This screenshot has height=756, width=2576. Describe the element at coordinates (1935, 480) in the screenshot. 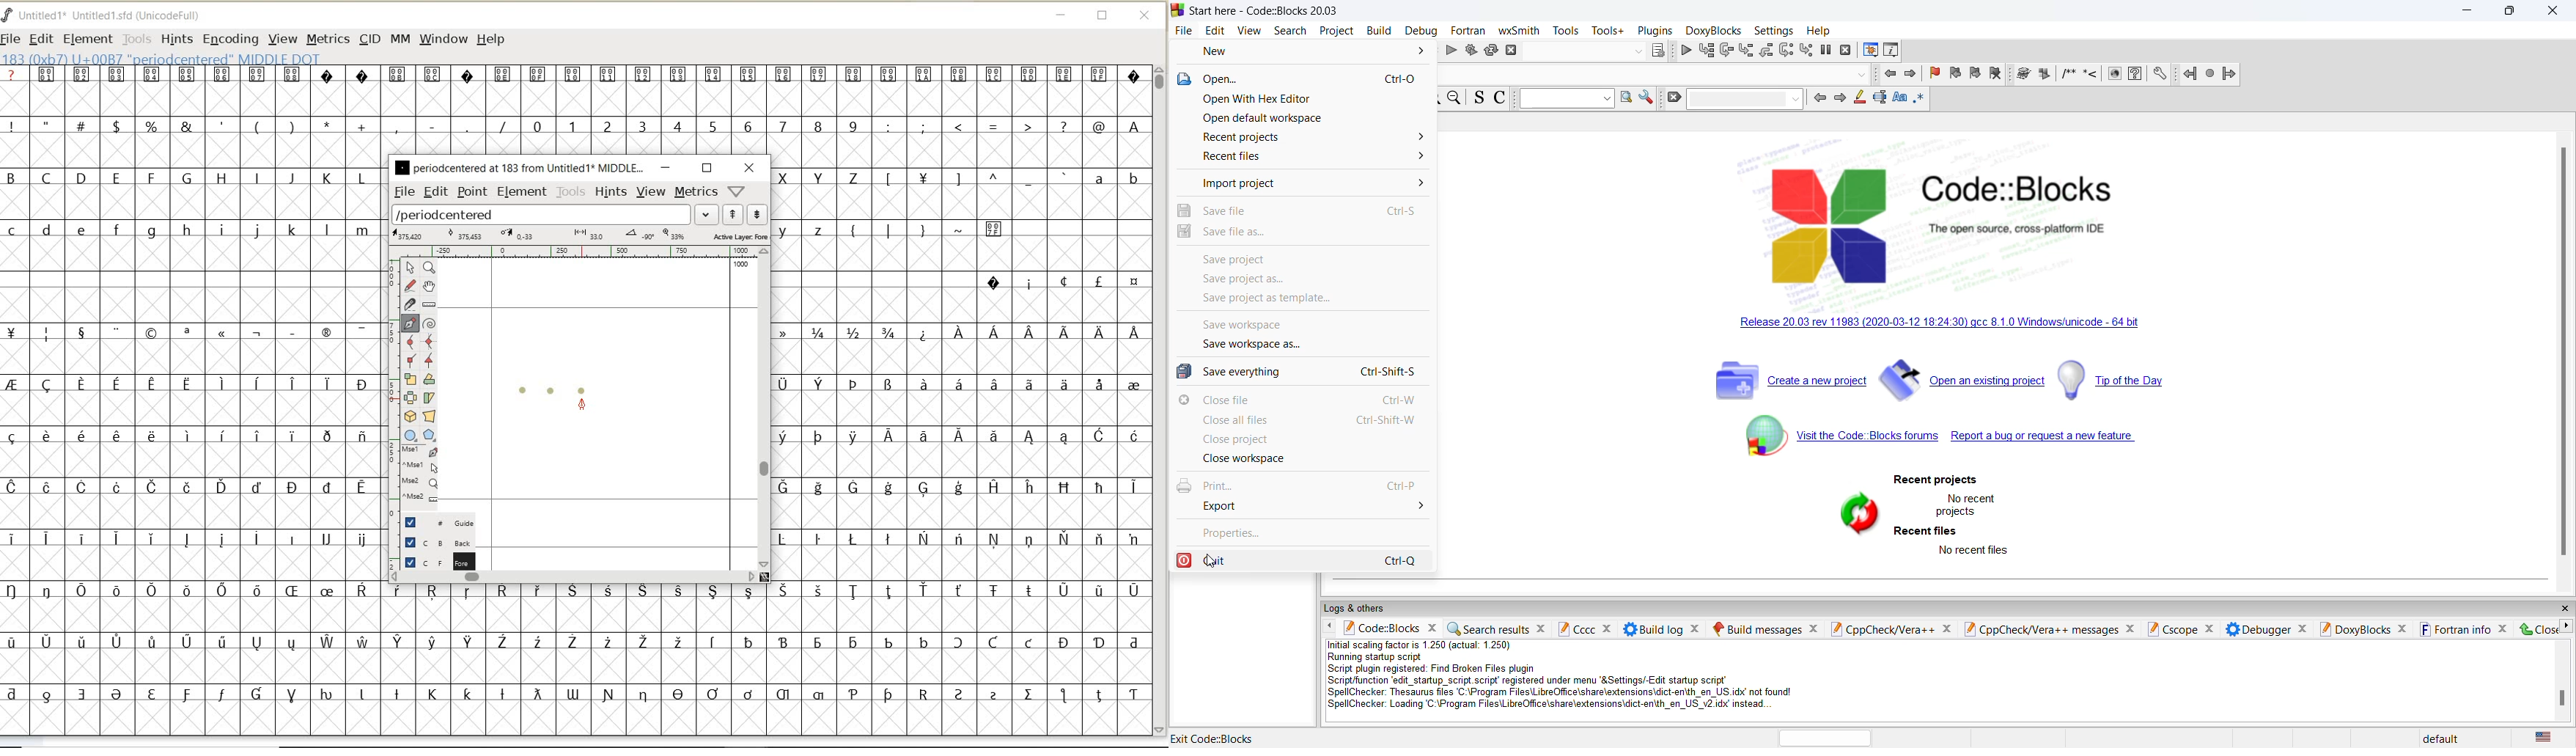

I see `recent project ` at that location.